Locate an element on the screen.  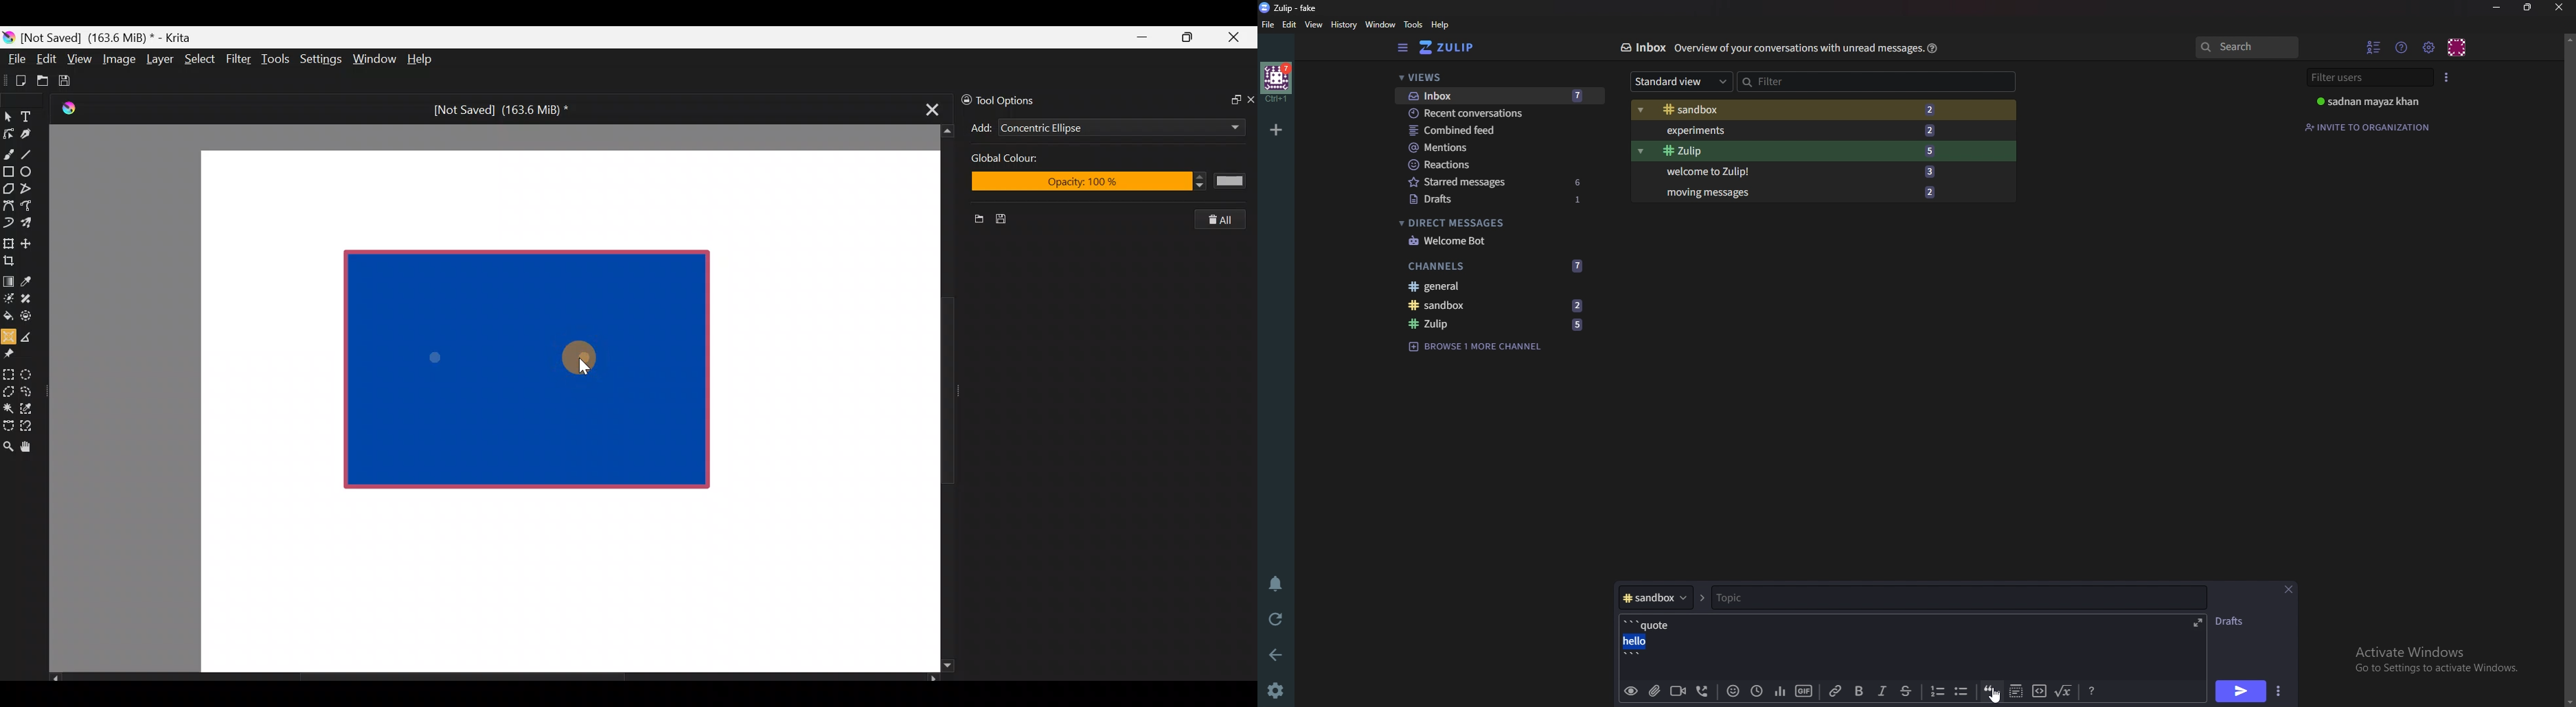
Hide sidebar is located at coordinates (1403, 48).